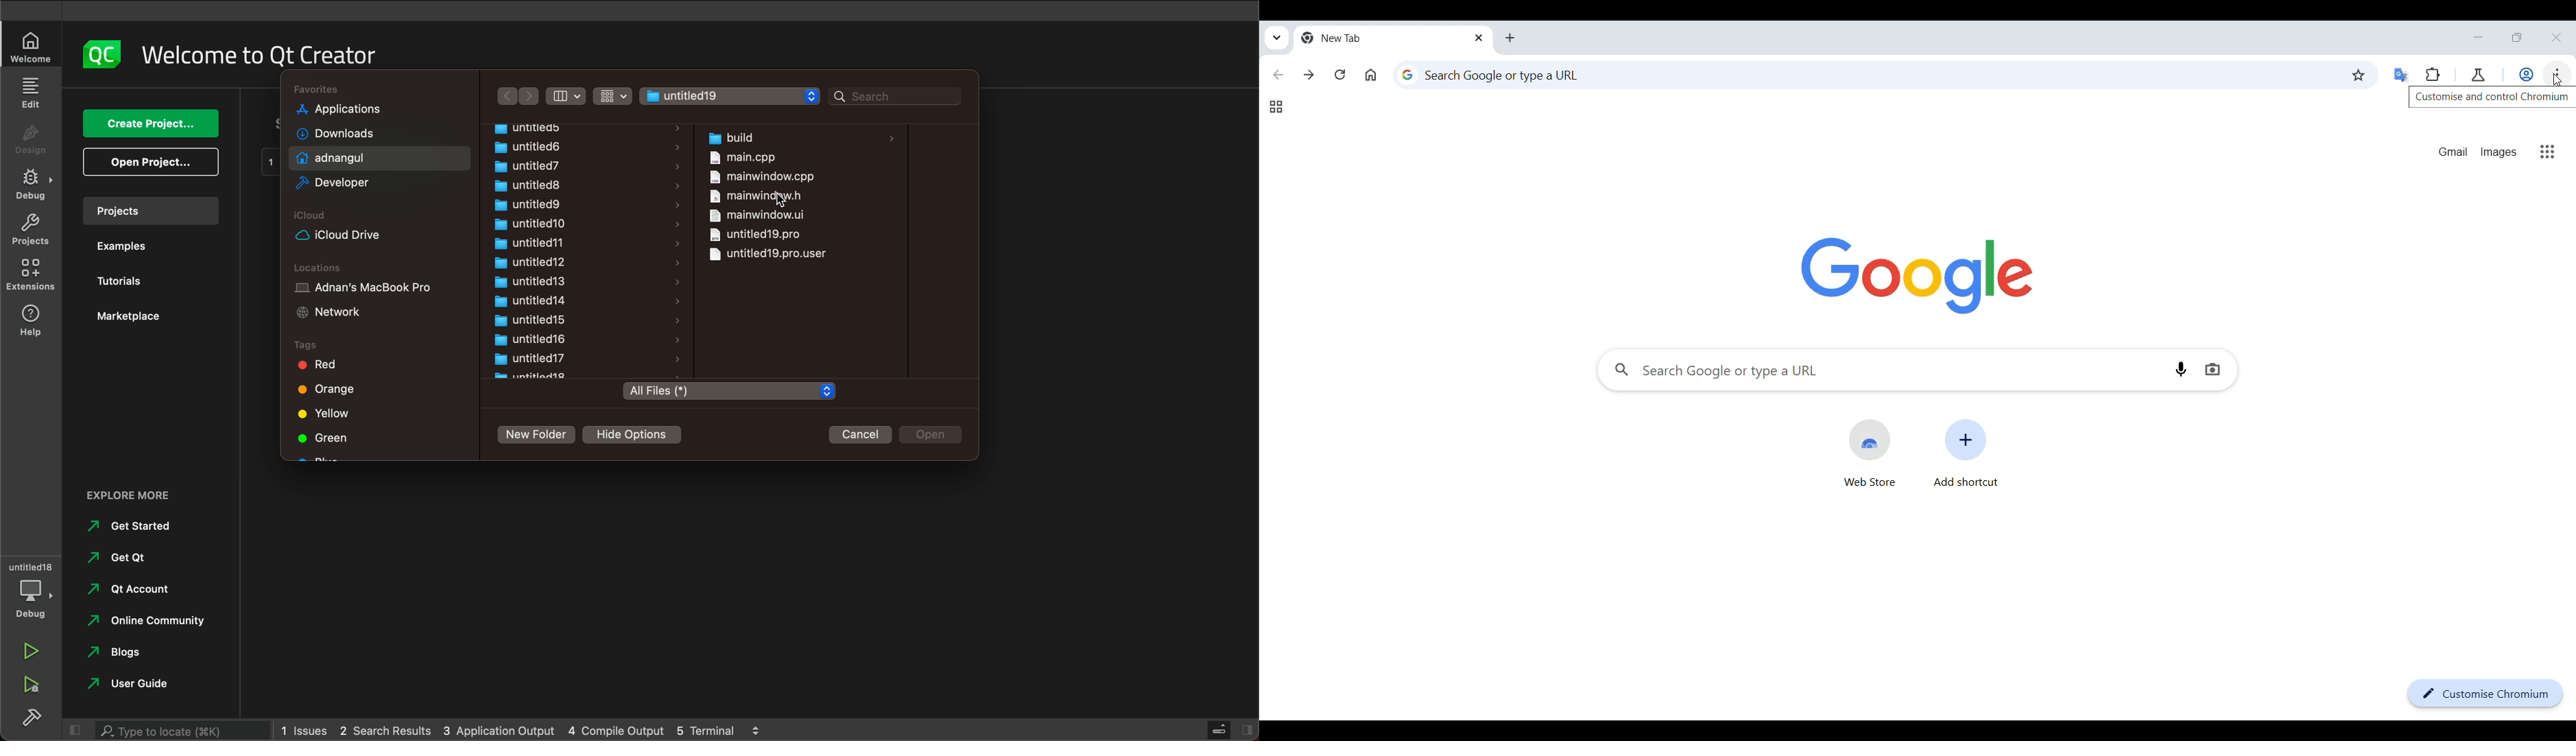  Describe the element at coordinates (307, 731) in the screenshot. I see `1 issues` at that location.